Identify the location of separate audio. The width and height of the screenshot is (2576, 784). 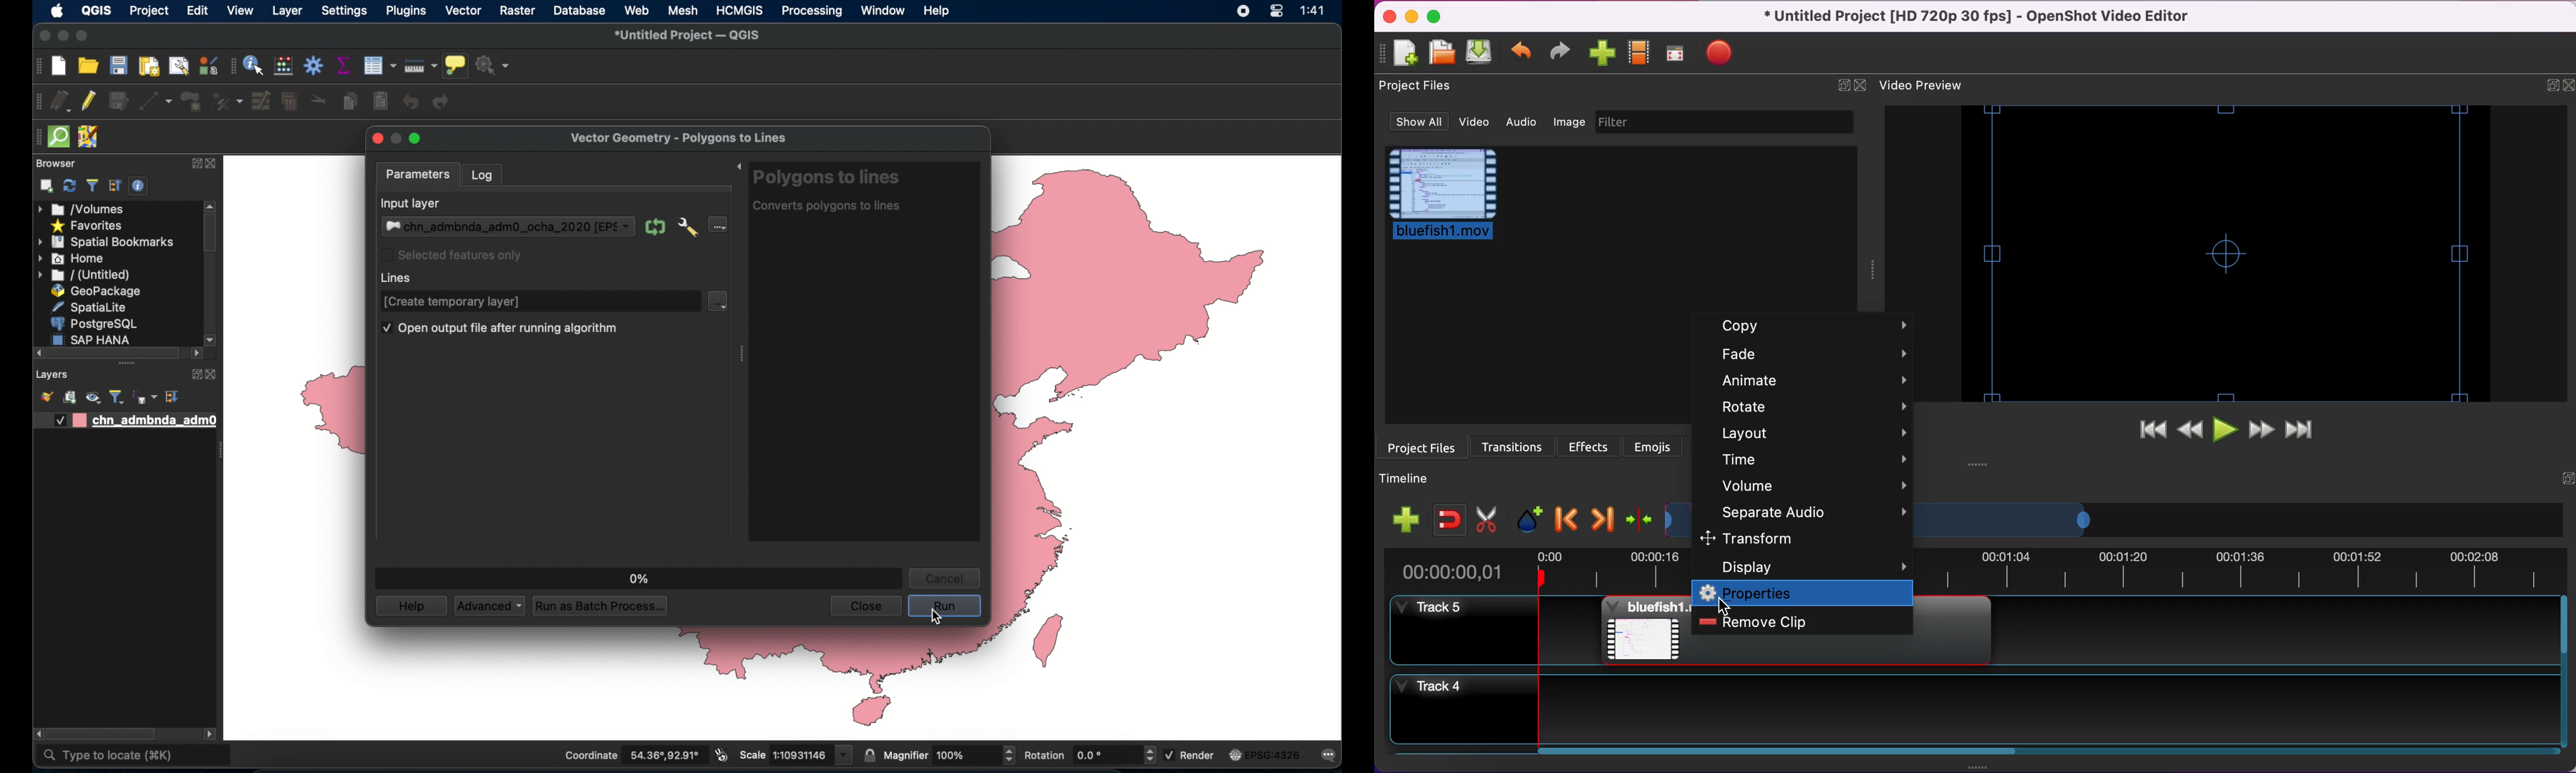
(1810, 513).